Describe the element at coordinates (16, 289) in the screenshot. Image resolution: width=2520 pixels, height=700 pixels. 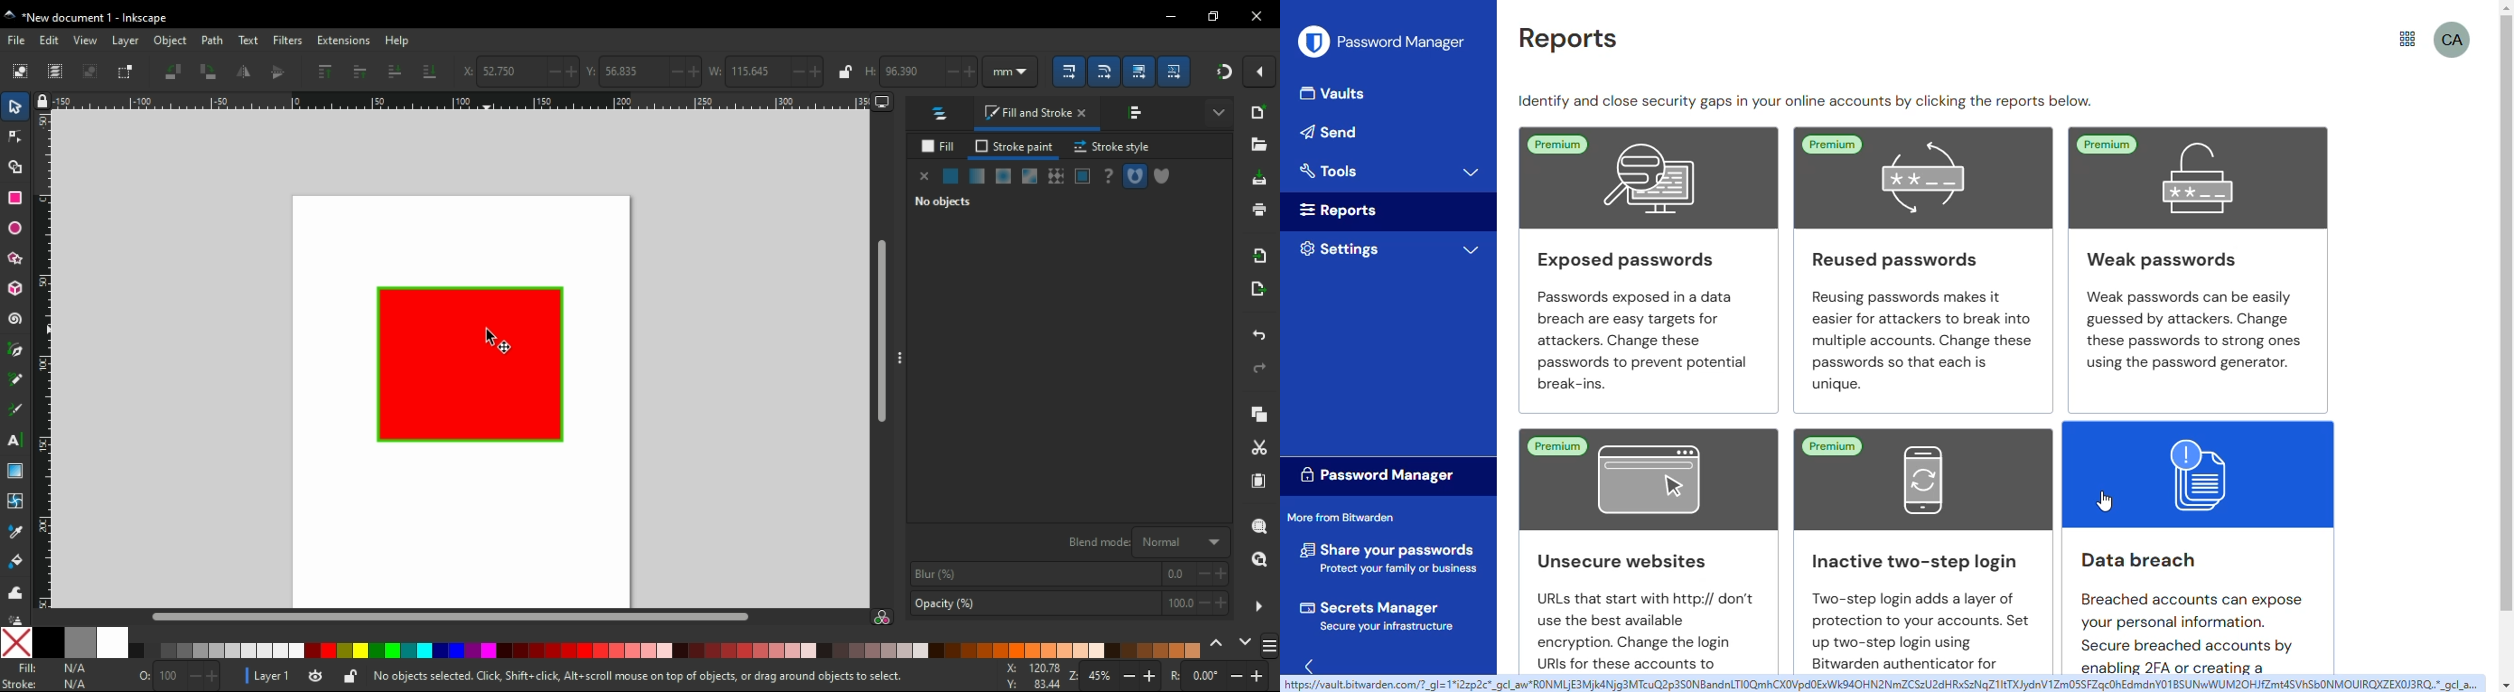
I see `3D box tool` at that location.